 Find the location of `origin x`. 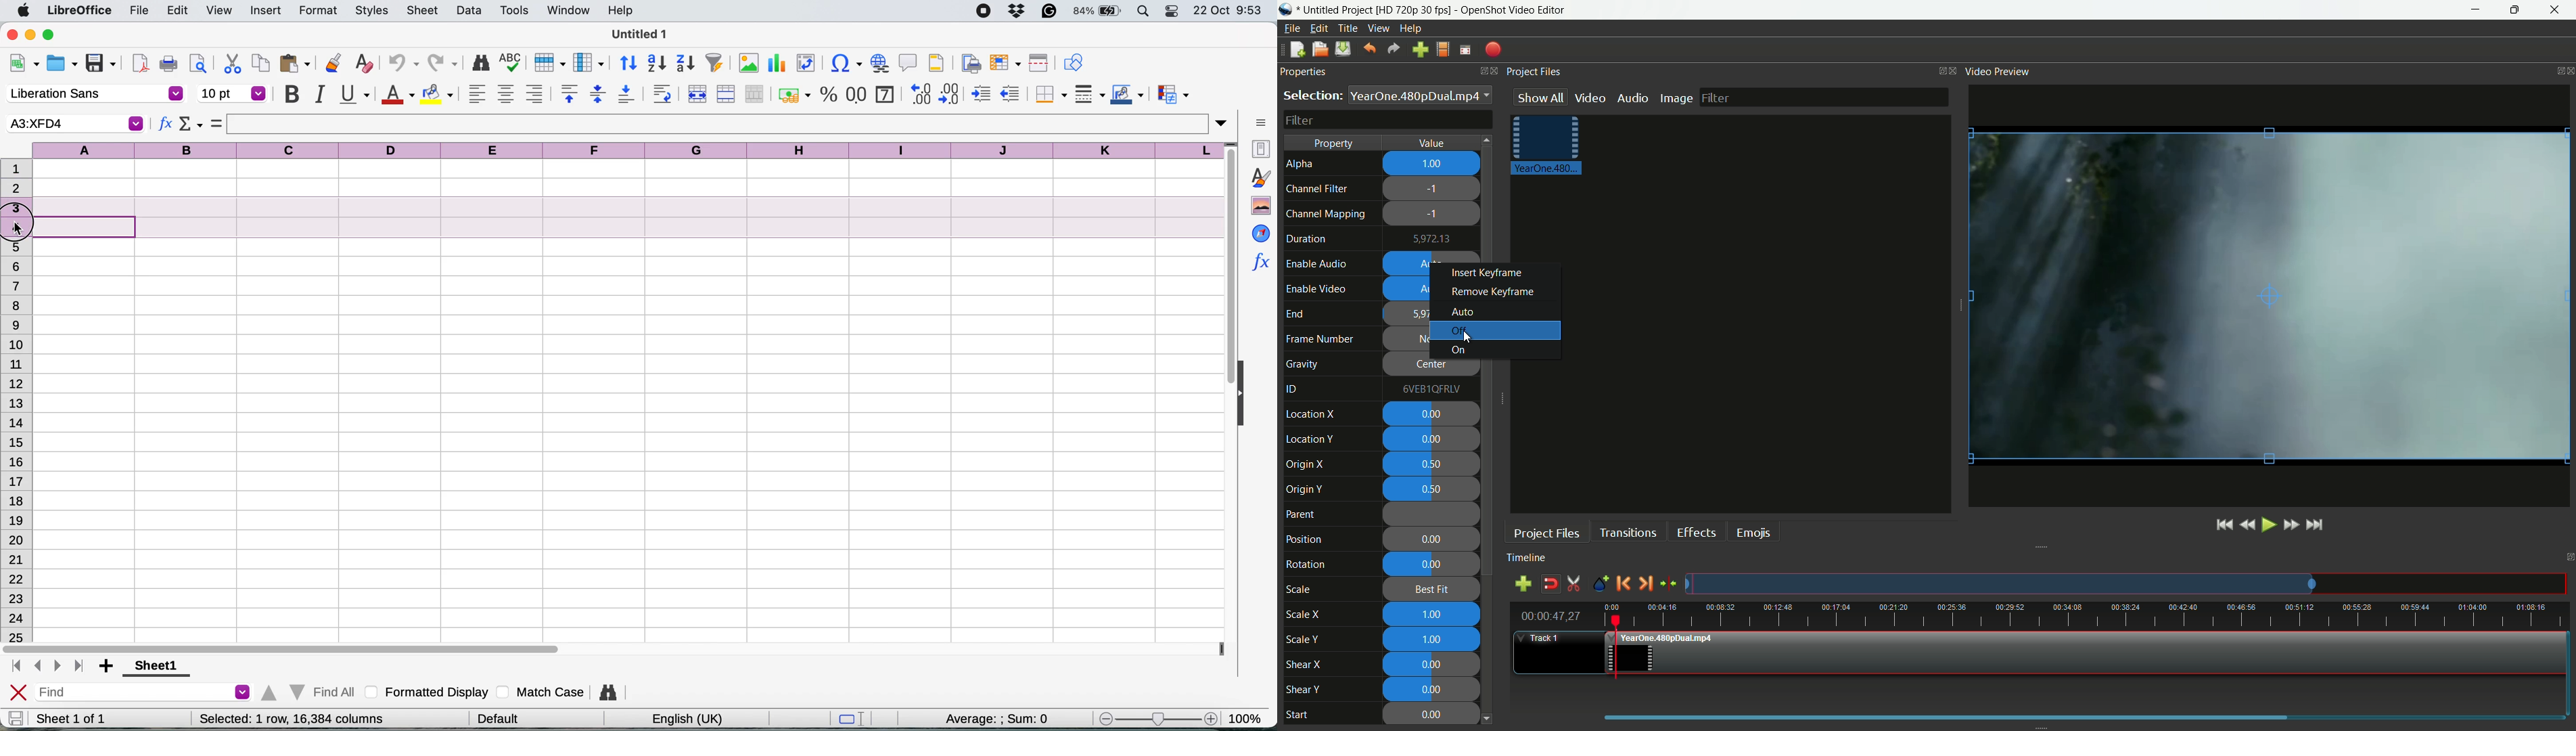

origin x is located at coordinates (1307, 465).